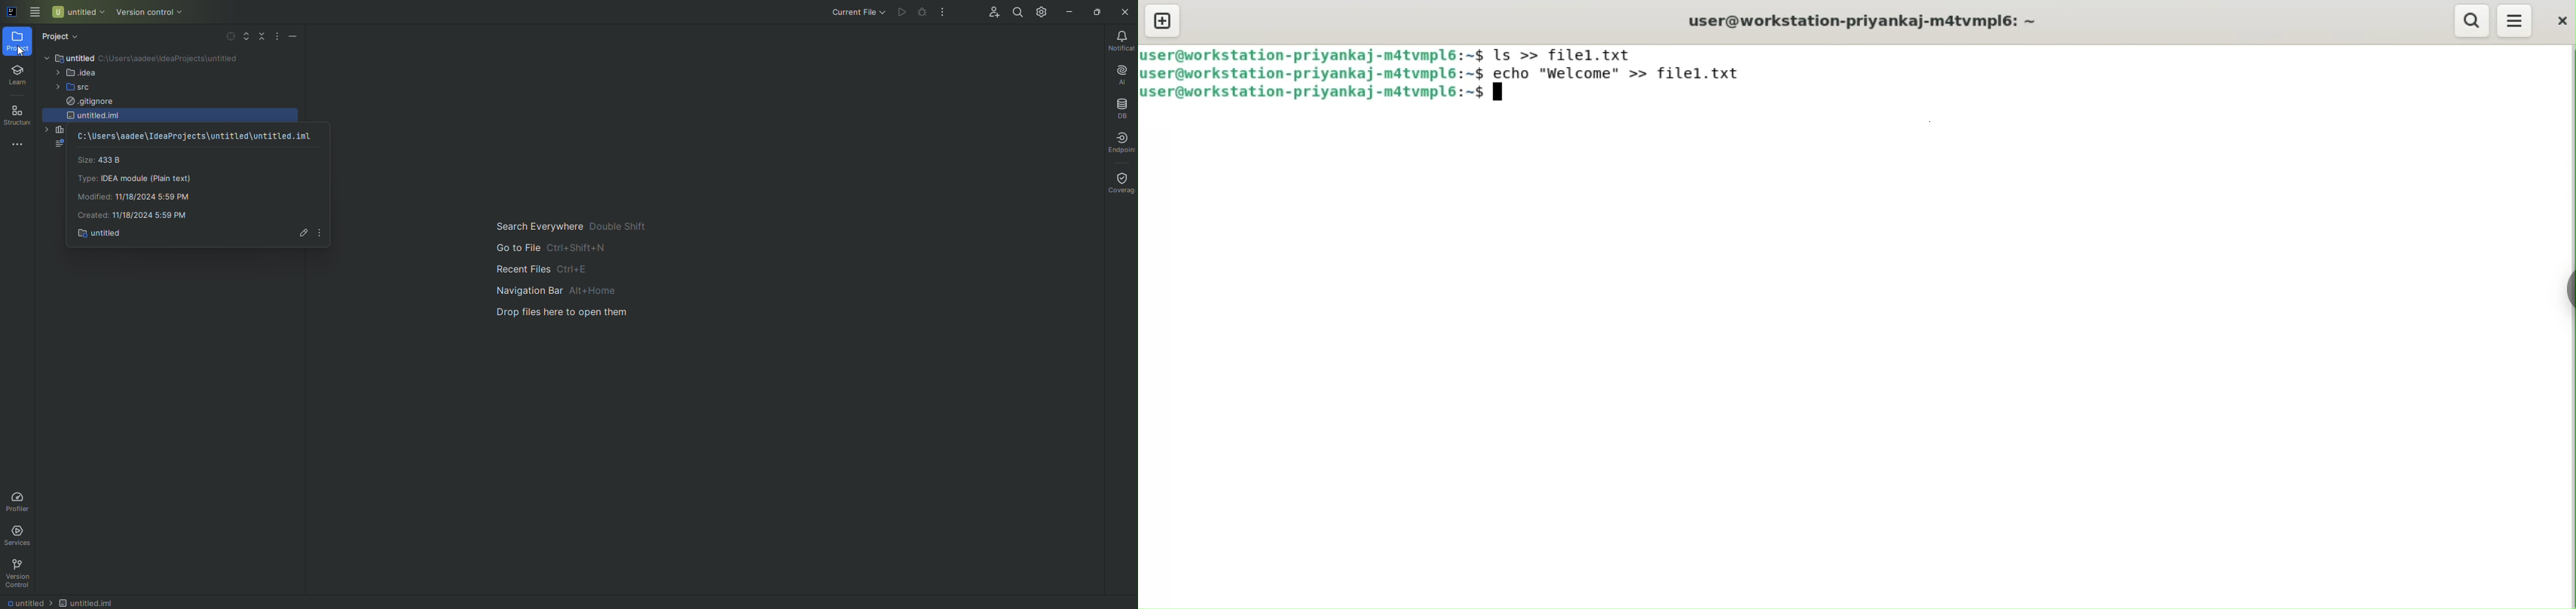 This screenshot has width=2576, height=616. I want to click on new tab, so click(1163, 20).